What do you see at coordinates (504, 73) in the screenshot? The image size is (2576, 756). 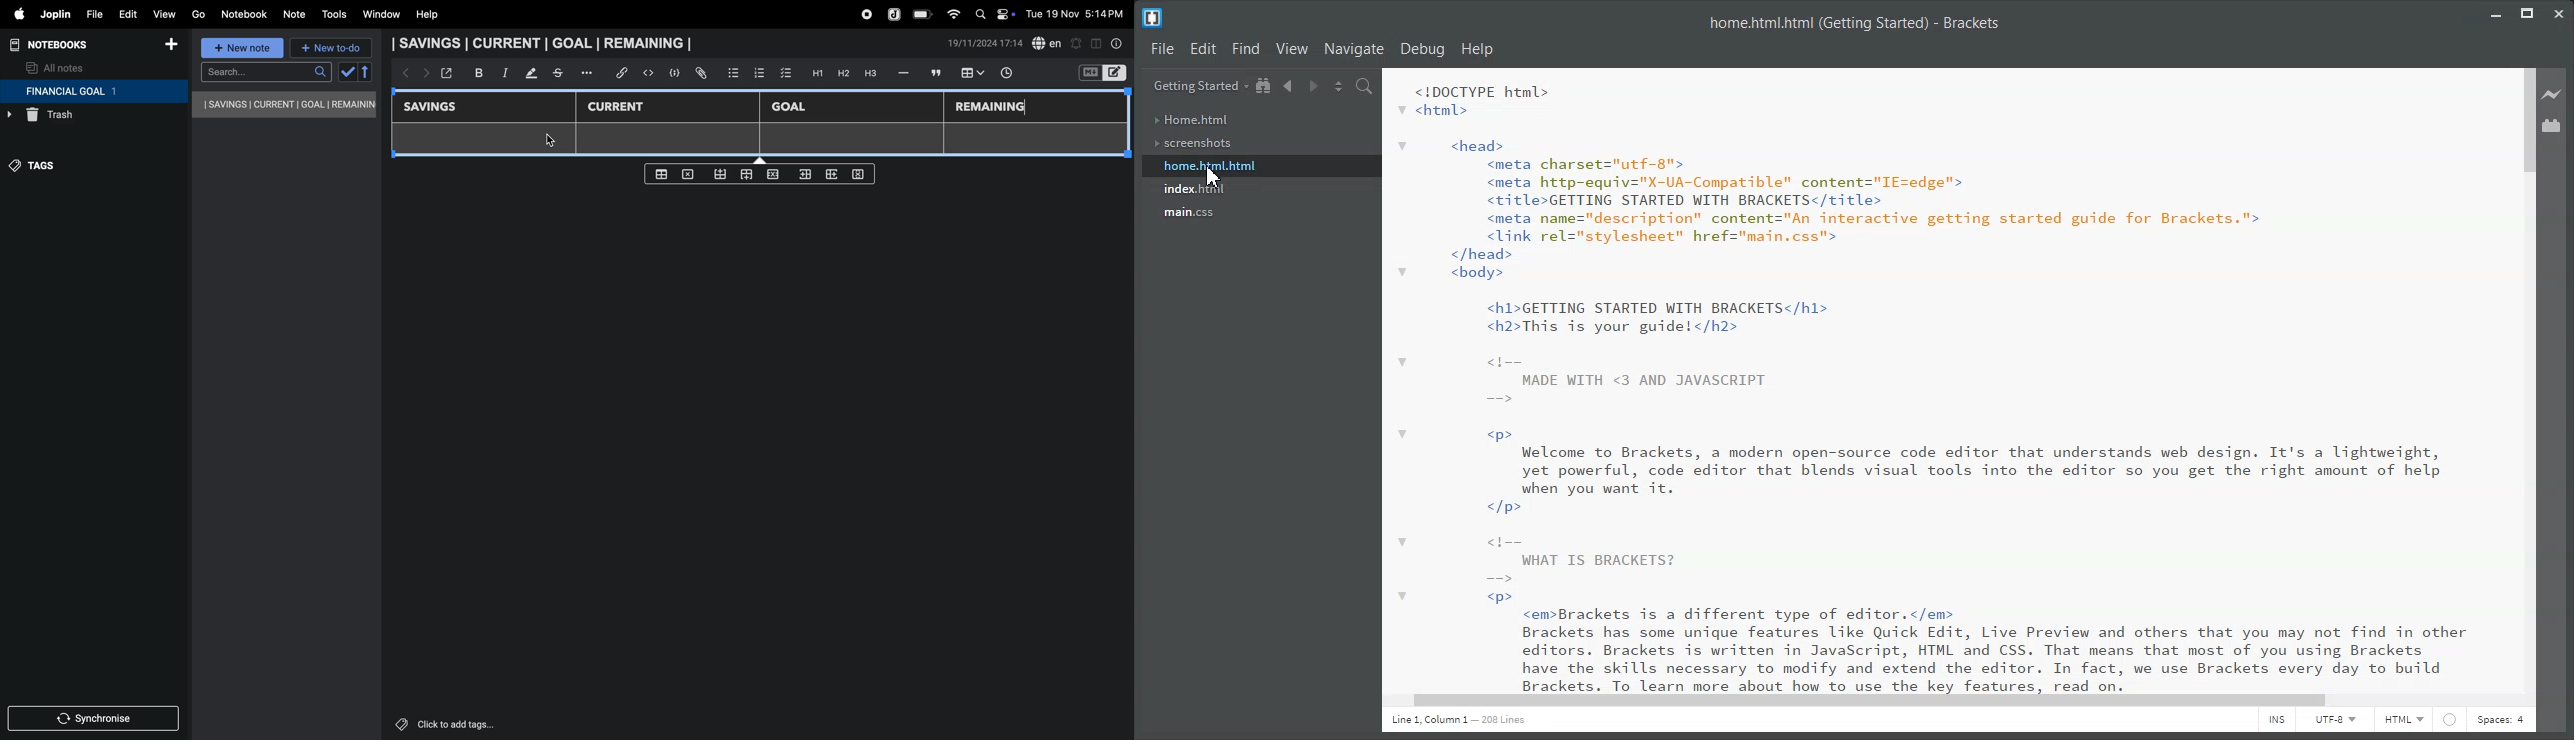 I see `itallic` at bounding box center [504, 73].